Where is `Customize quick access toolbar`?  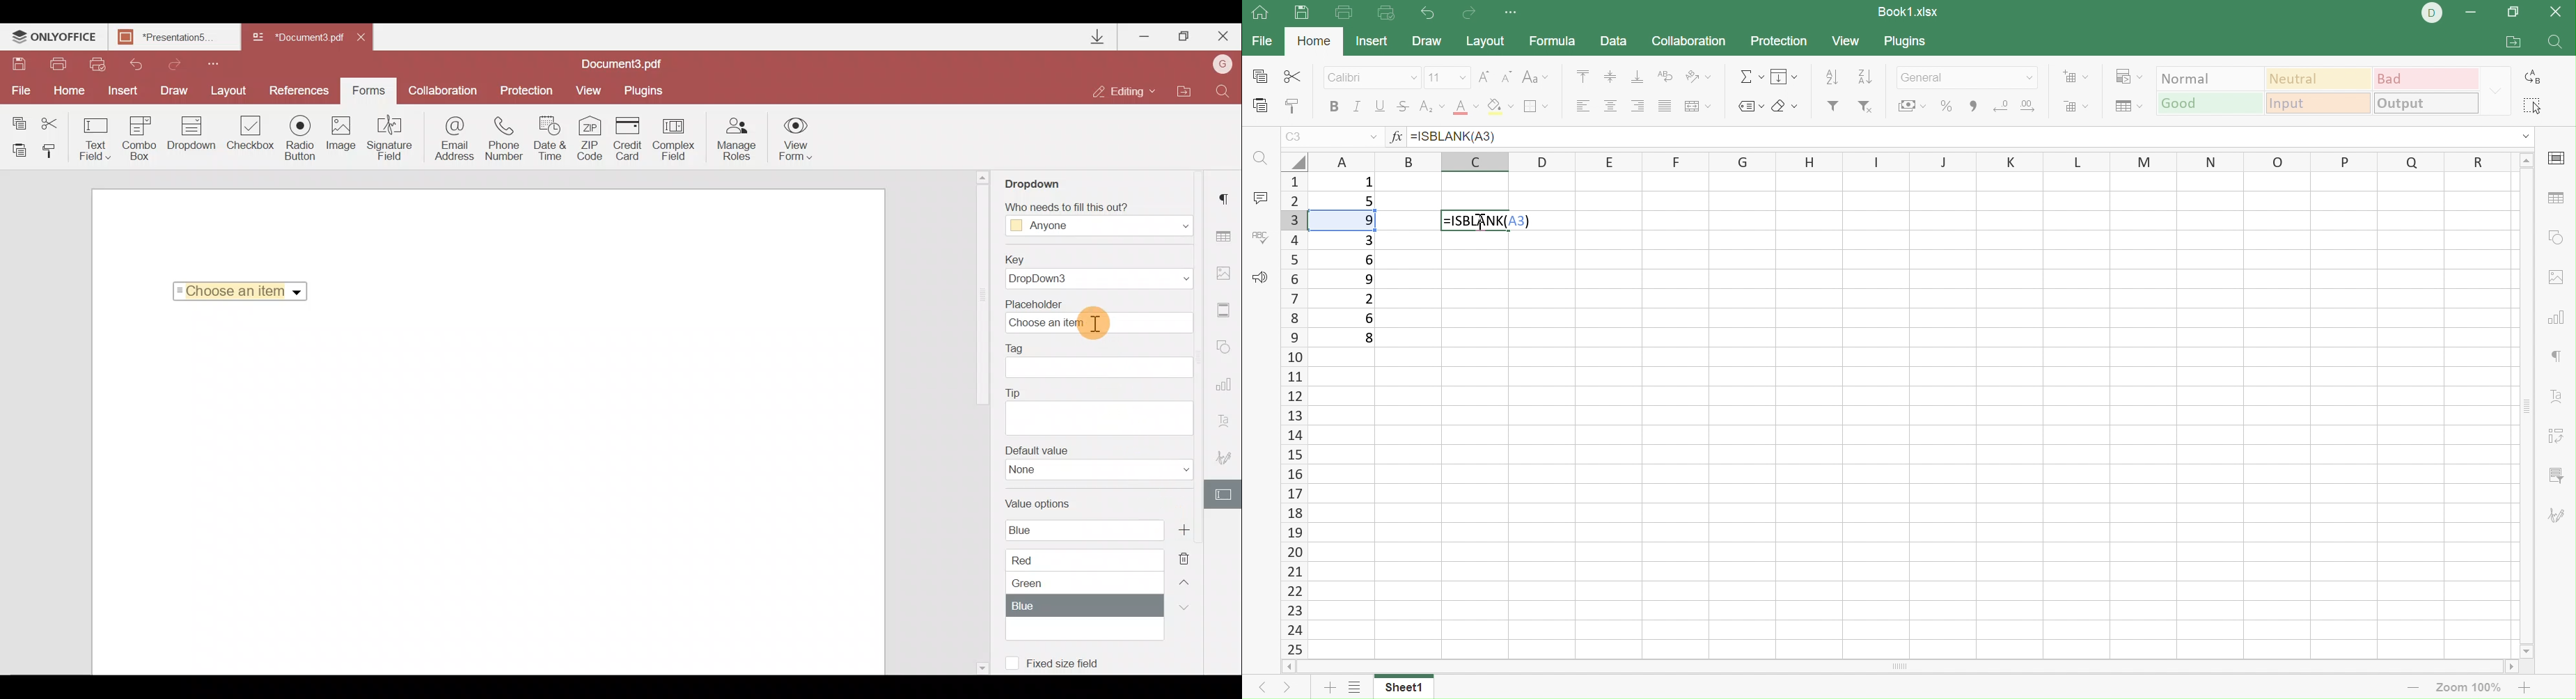 Customize quick access toolbar is located at coordinates (218, 63).